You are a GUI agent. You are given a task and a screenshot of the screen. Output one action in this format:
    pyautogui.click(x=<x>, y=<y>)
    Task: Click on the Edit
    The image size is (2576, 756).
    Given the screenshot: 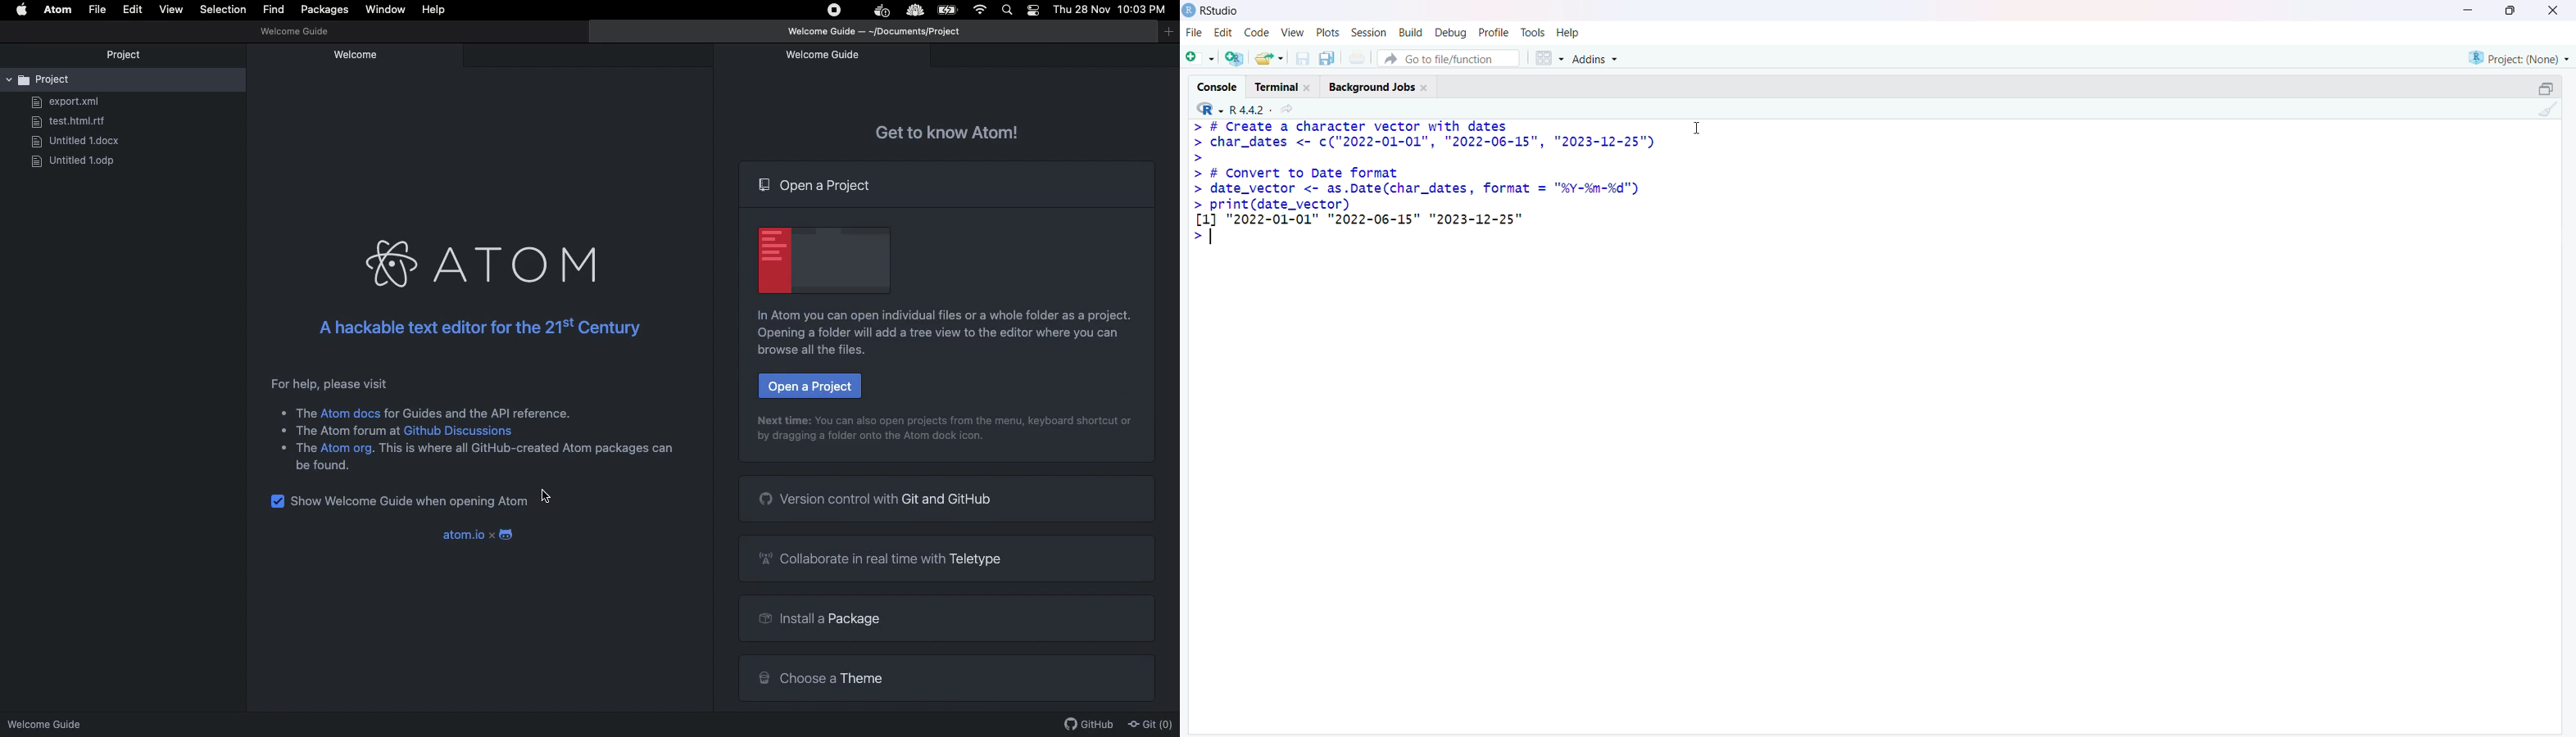 What is the action you would take?
    pyautogui.click(x=1223, y=36)
    